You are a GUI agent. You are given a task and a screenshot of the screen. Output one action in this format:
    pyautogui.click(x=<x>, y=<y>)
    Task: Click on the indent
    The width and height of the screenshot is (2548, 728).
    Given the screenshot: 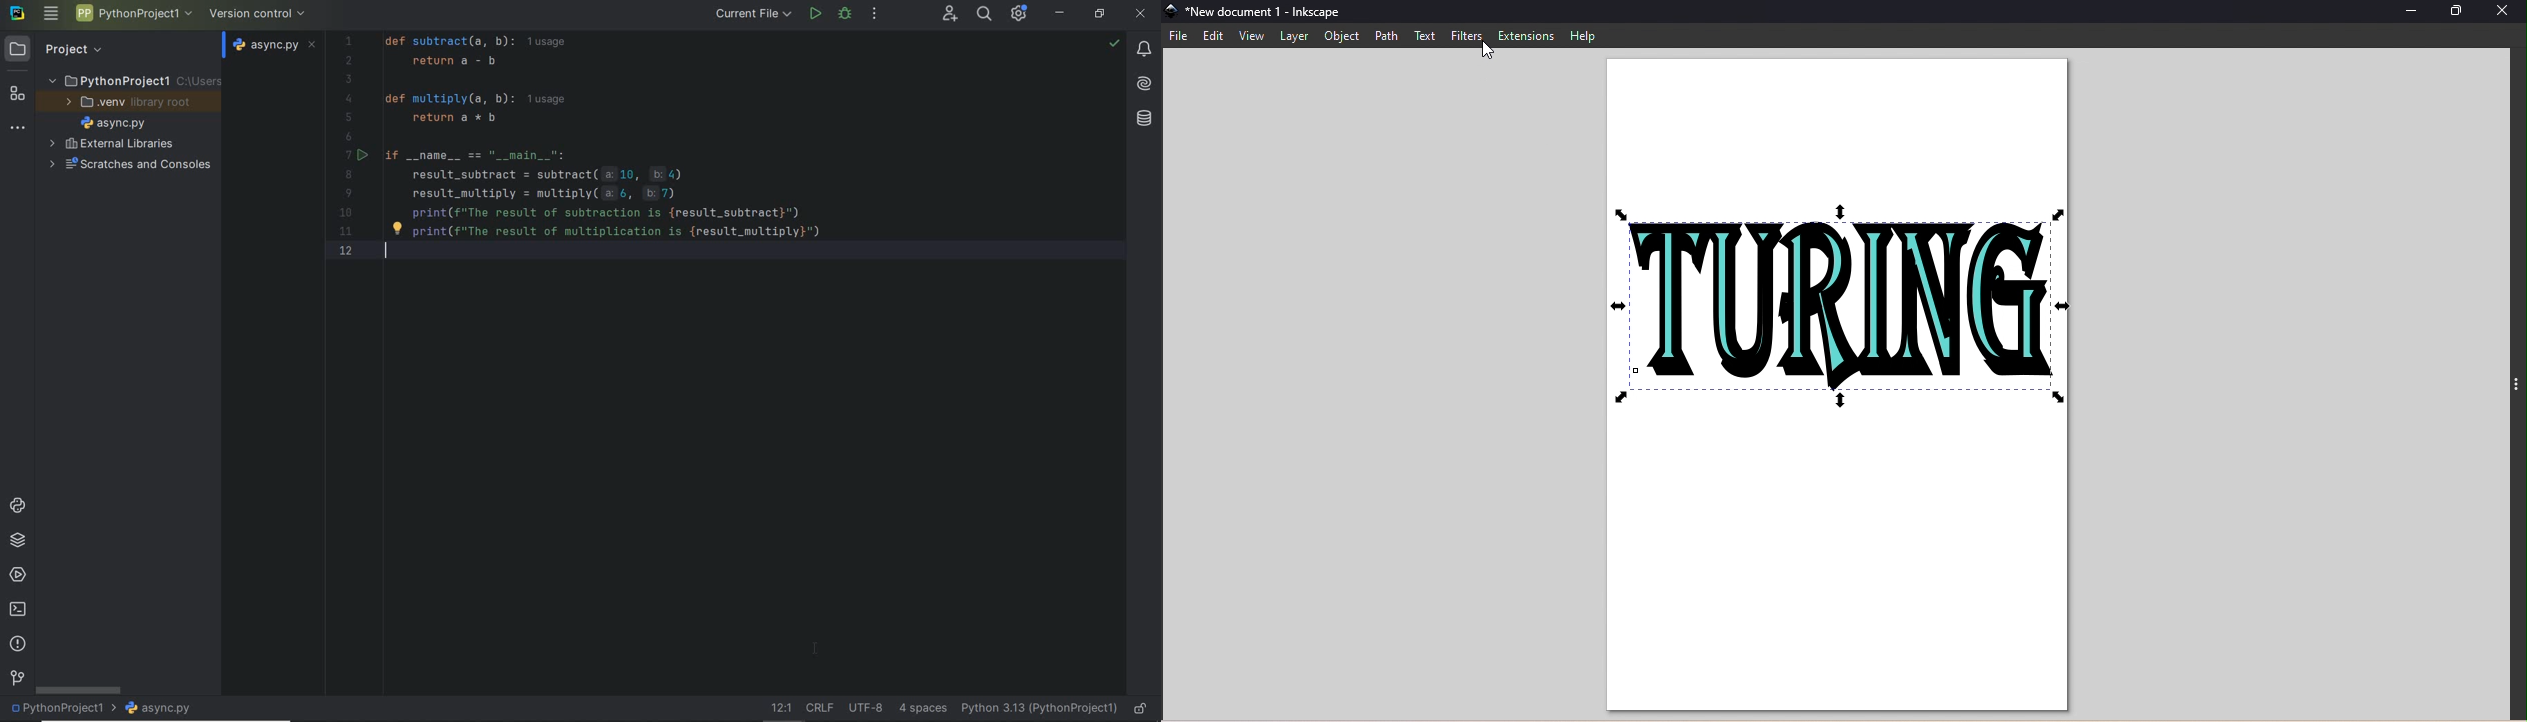 What is the action you would take?
    pyautogui.click(x=921, y=707)
    